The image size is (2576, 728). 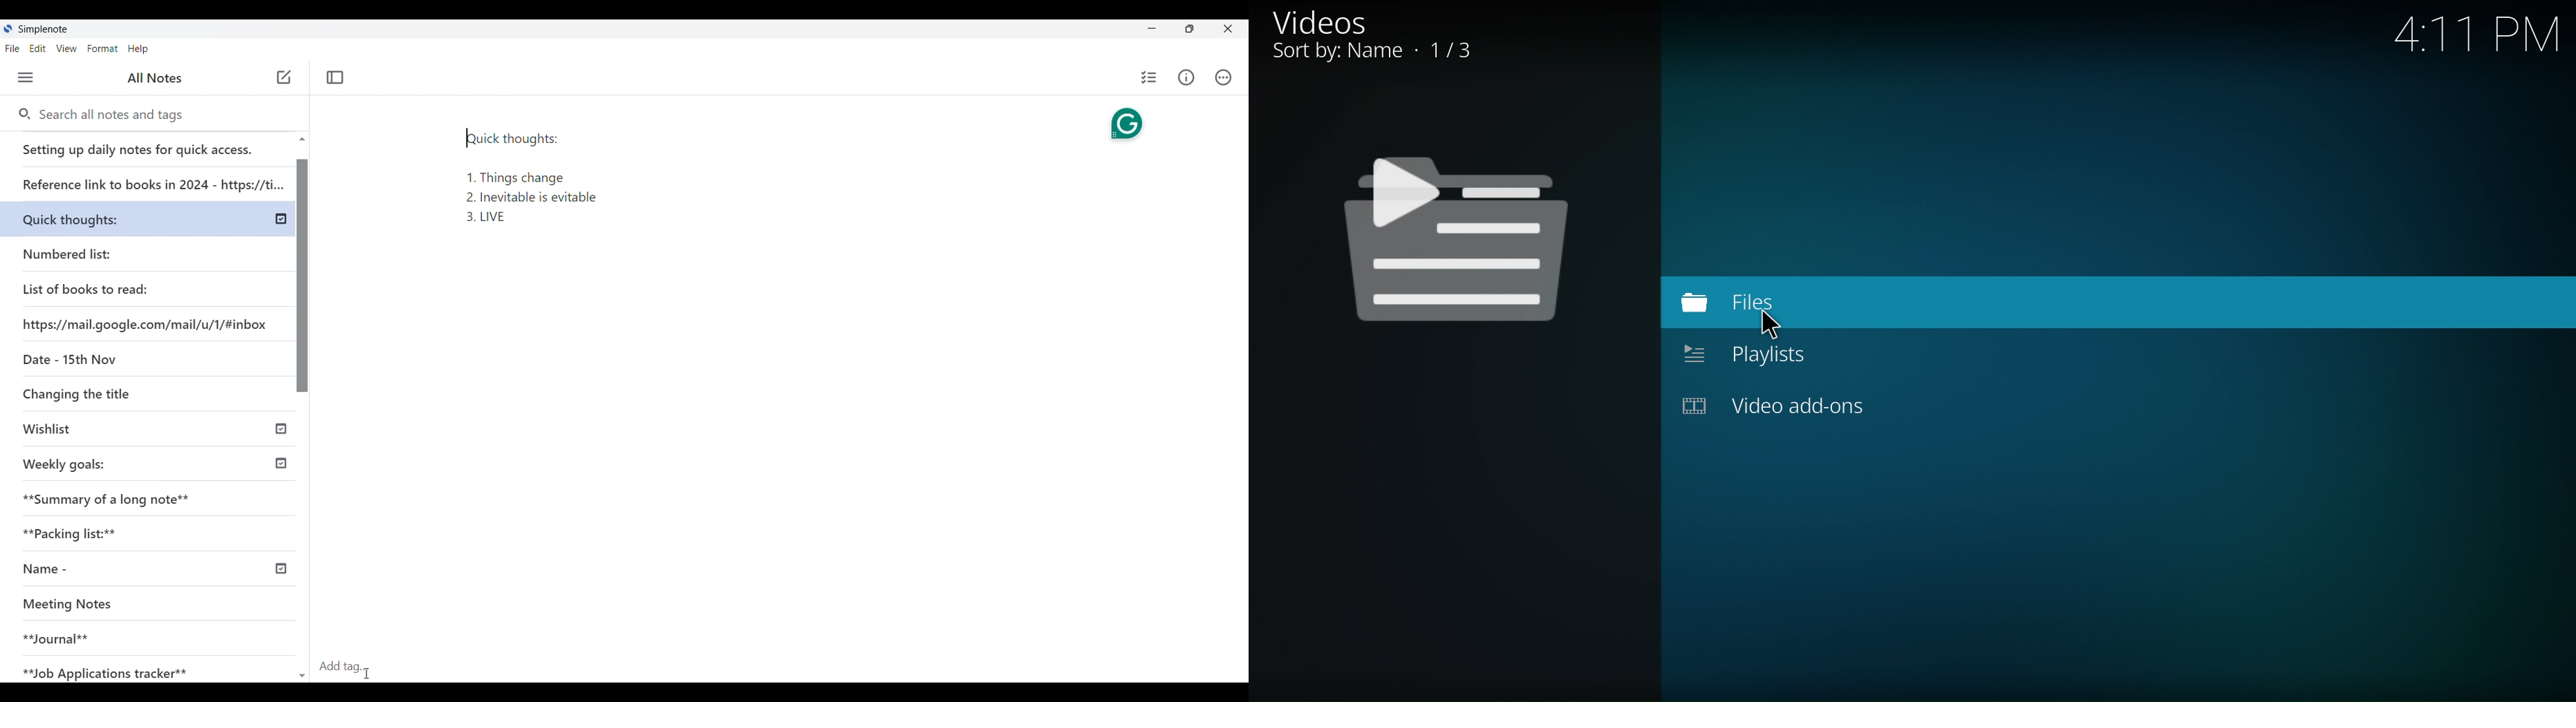 What do you see at coordinates (1228, 29) in the screenshot?
I see `Close` at bounding box center [1228, 29].